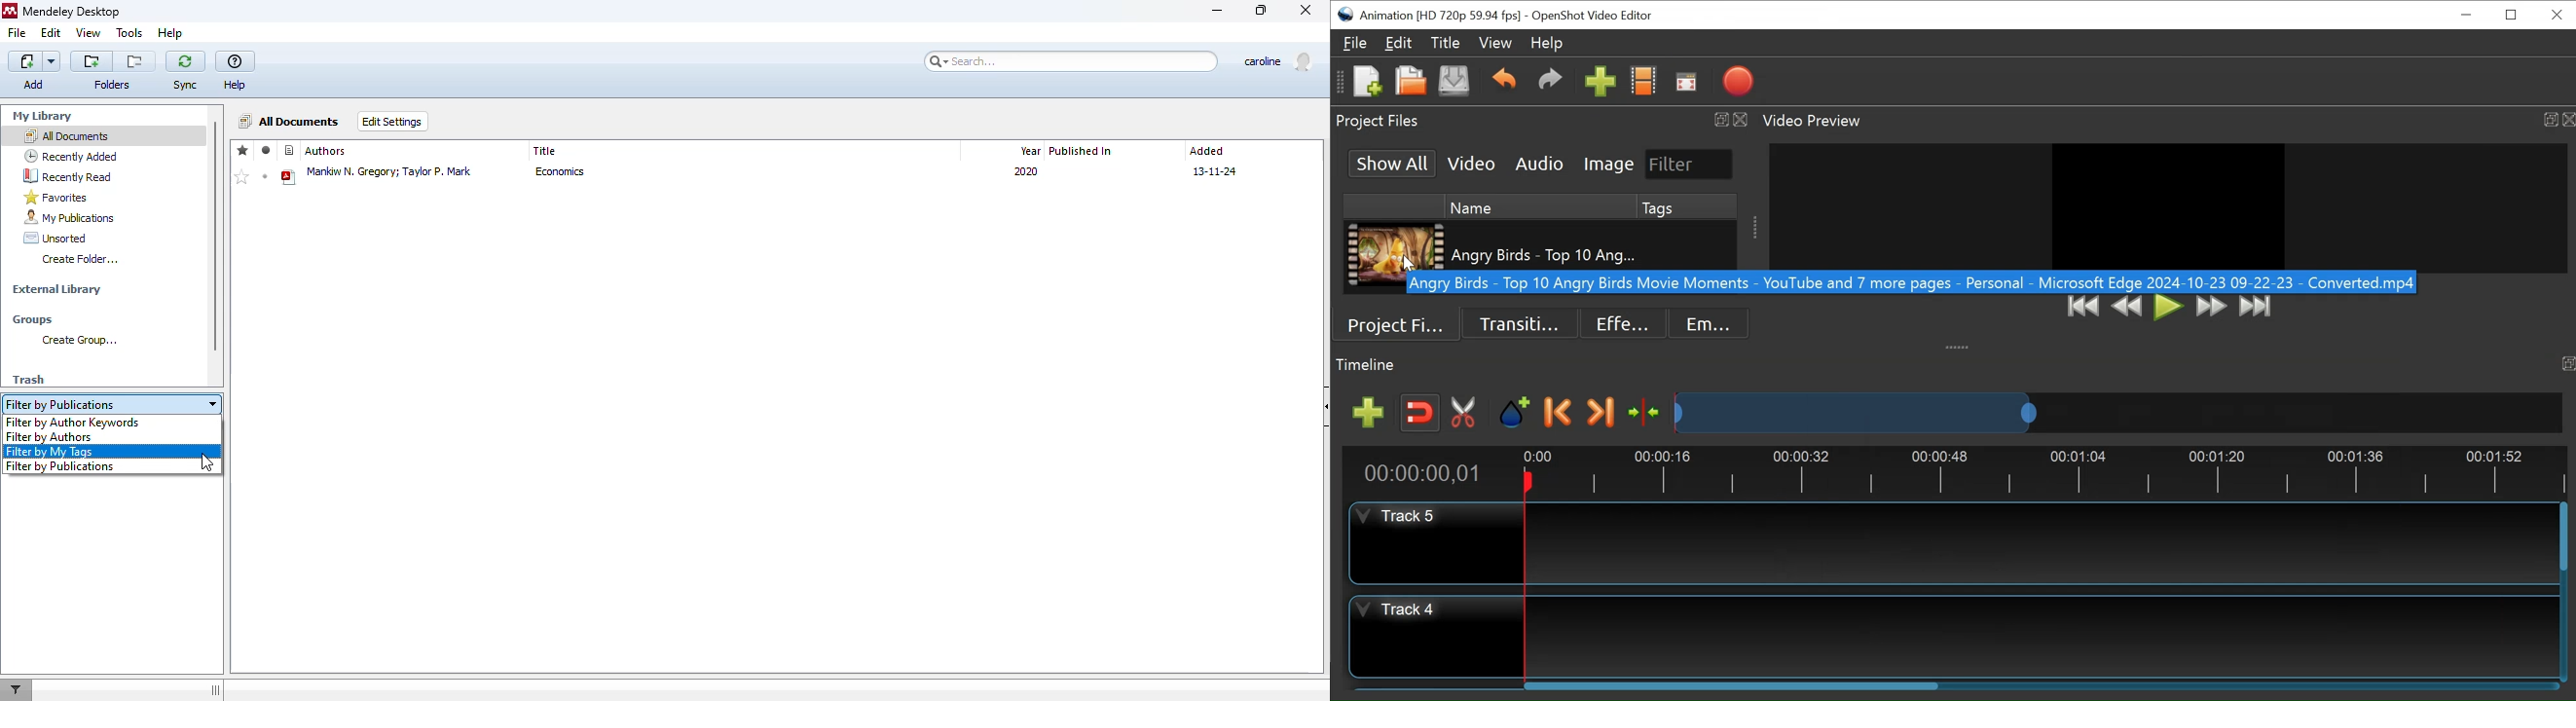  Describe the element at coordinates (66, 175) in the screenshot. I see `recently read` at that location.